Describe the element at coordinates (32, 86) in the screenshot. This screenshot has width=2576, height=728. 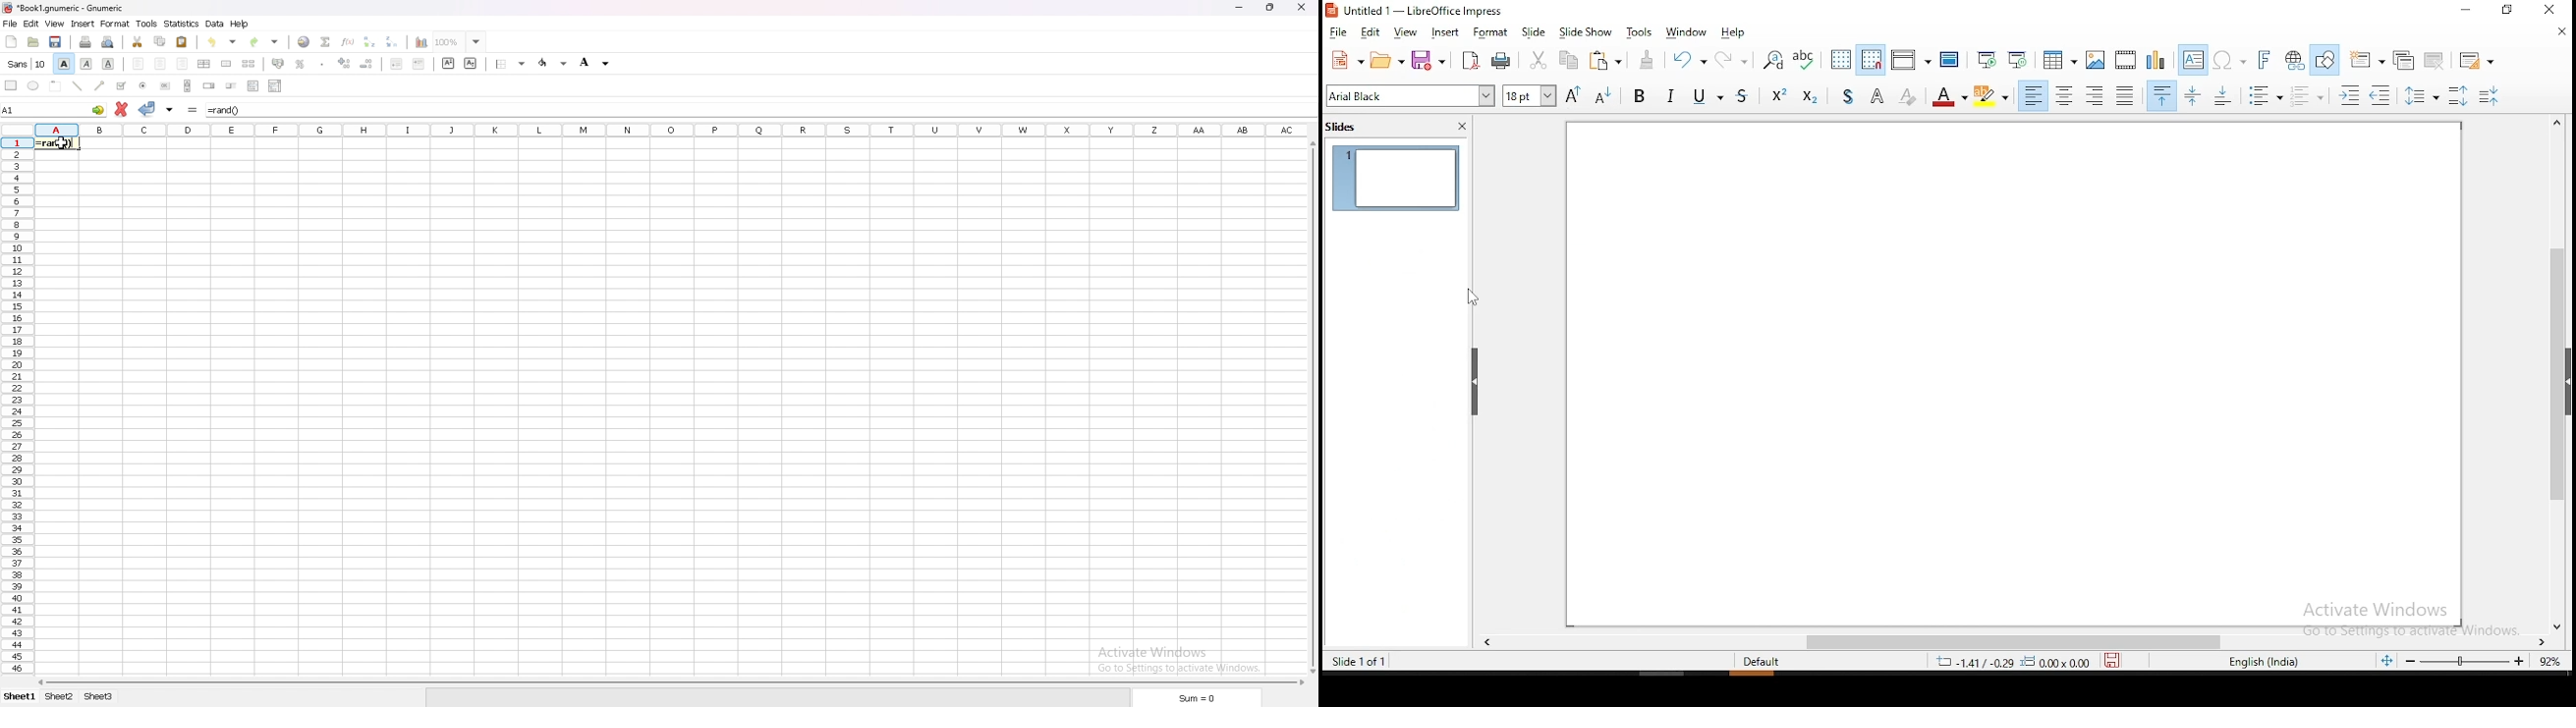
I see `ellipse` at that location.